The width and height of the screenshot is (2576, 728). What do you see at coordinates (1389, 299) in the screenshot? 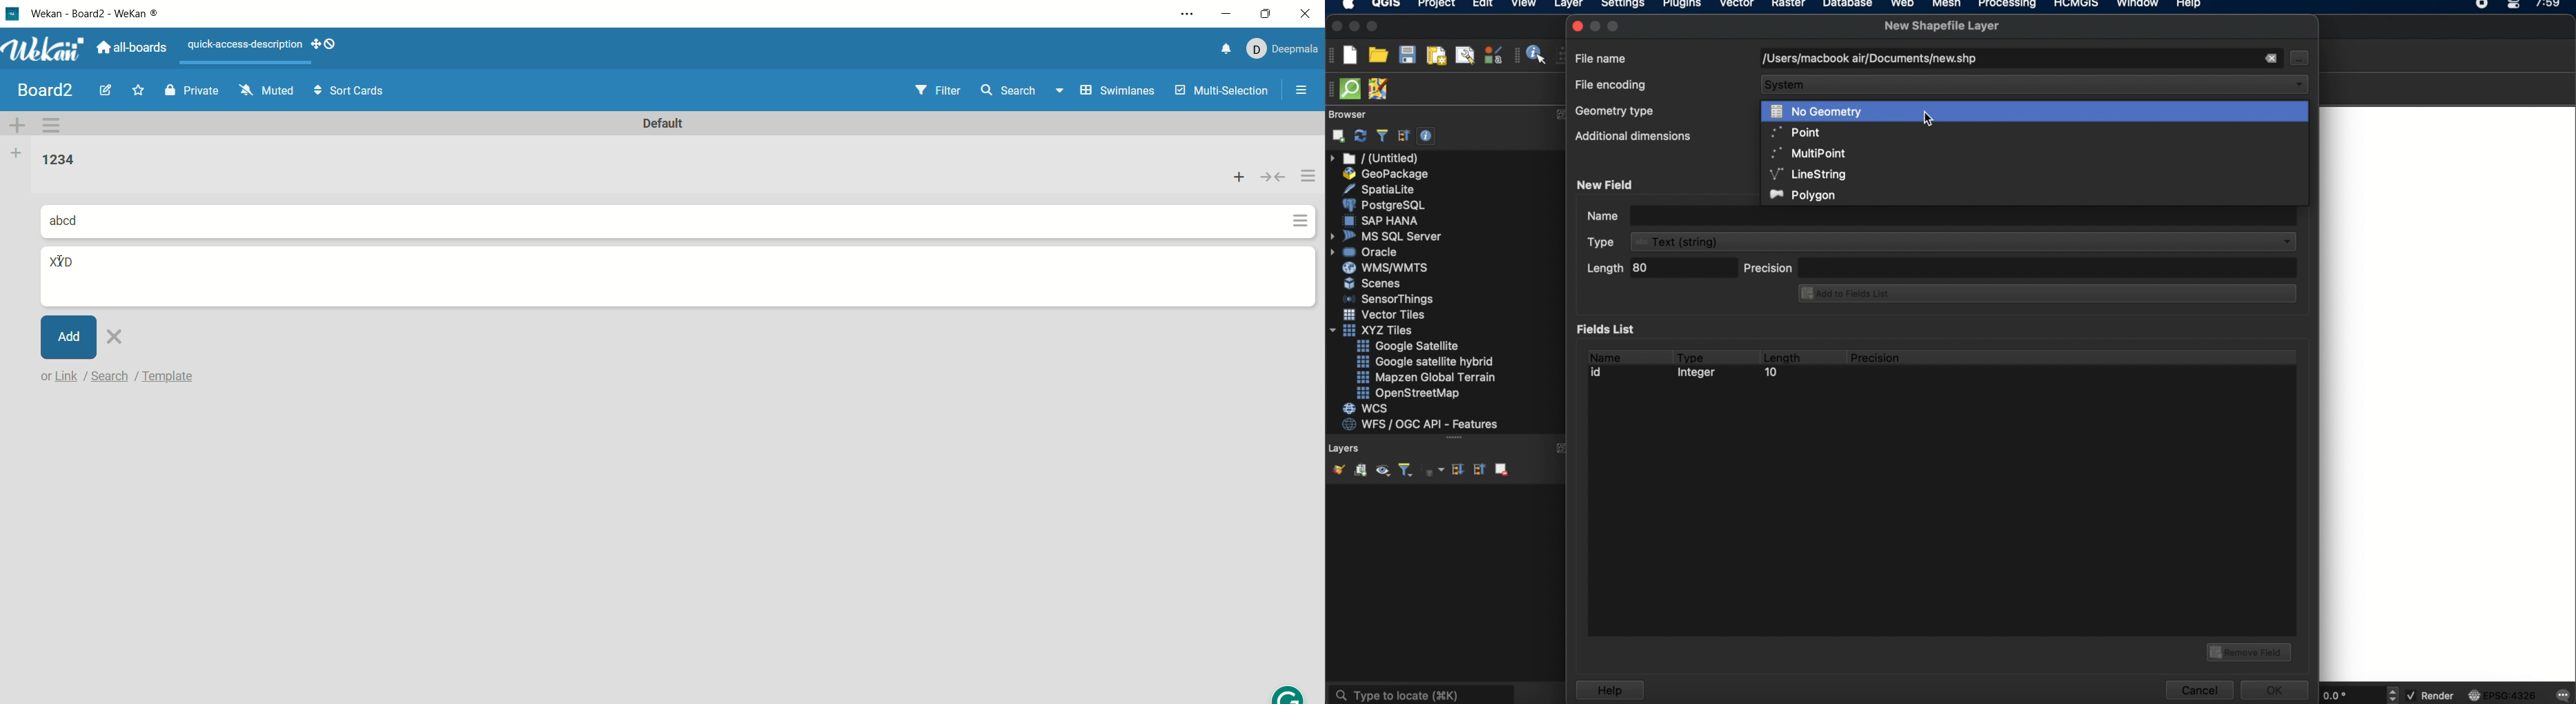
I see `sensorthings` at bounding box center [1389, 299].